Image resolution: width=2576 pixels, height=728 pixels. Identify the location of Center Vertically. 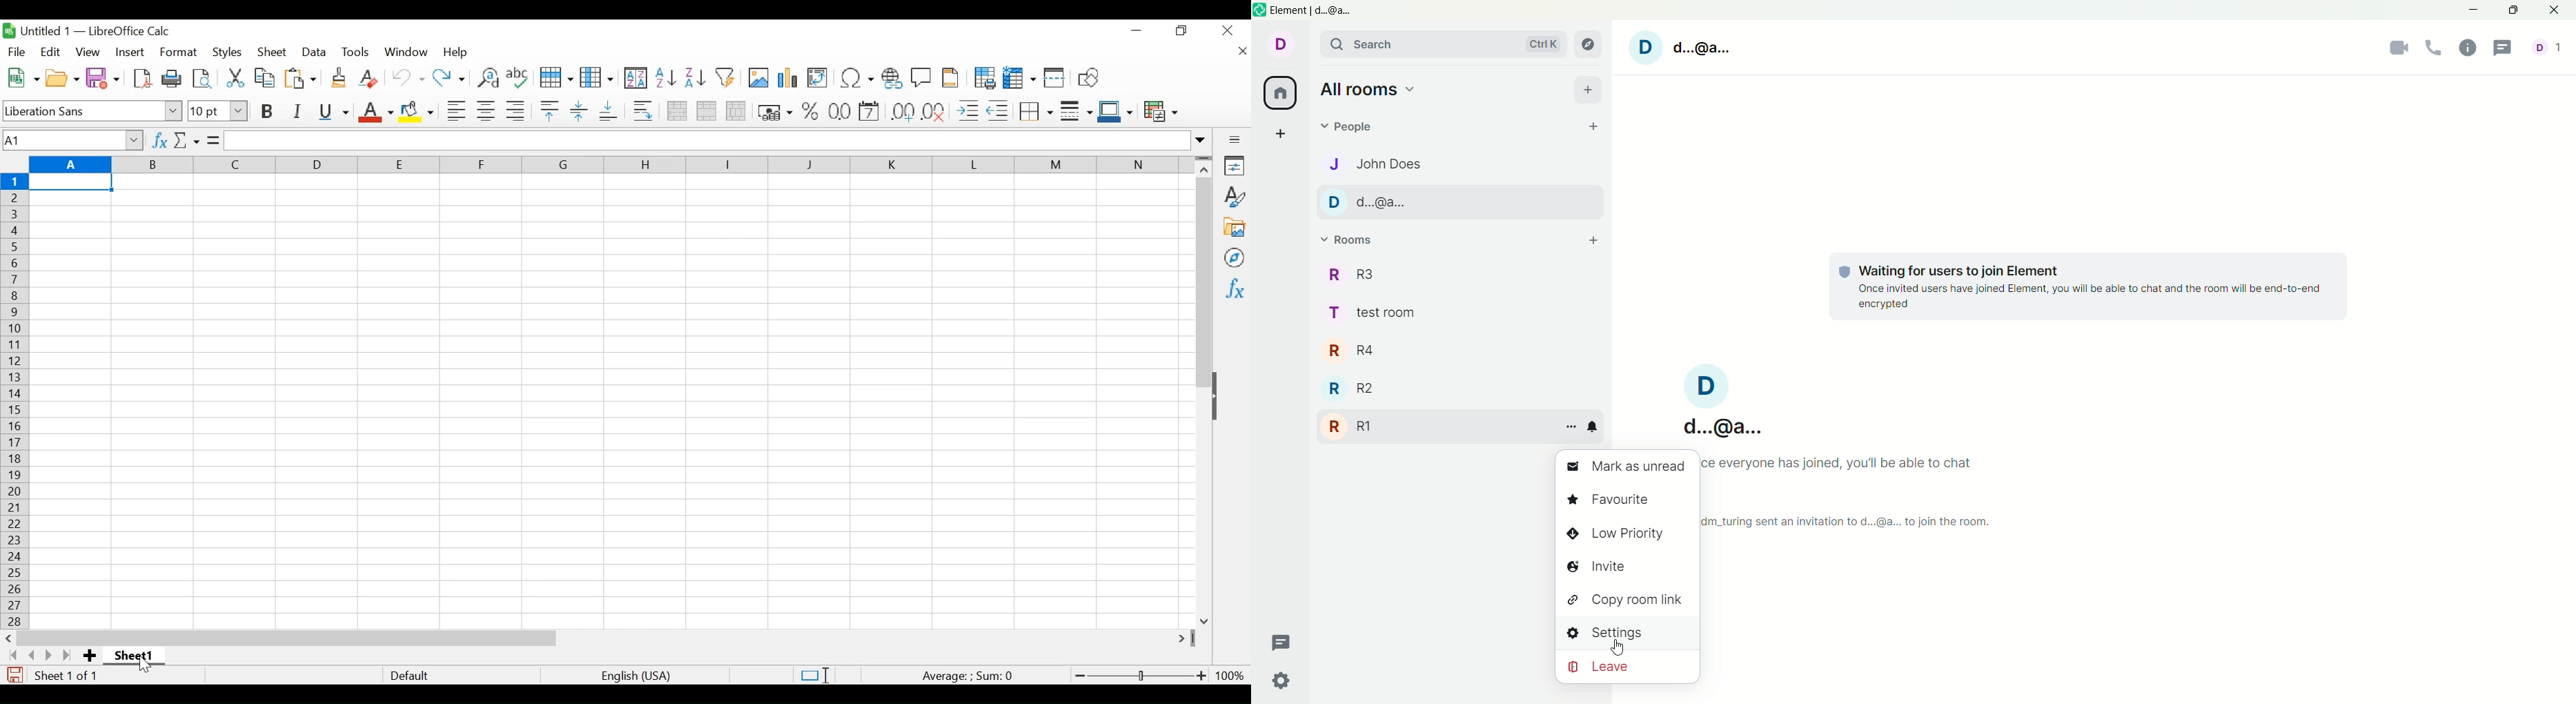
(578, 111).